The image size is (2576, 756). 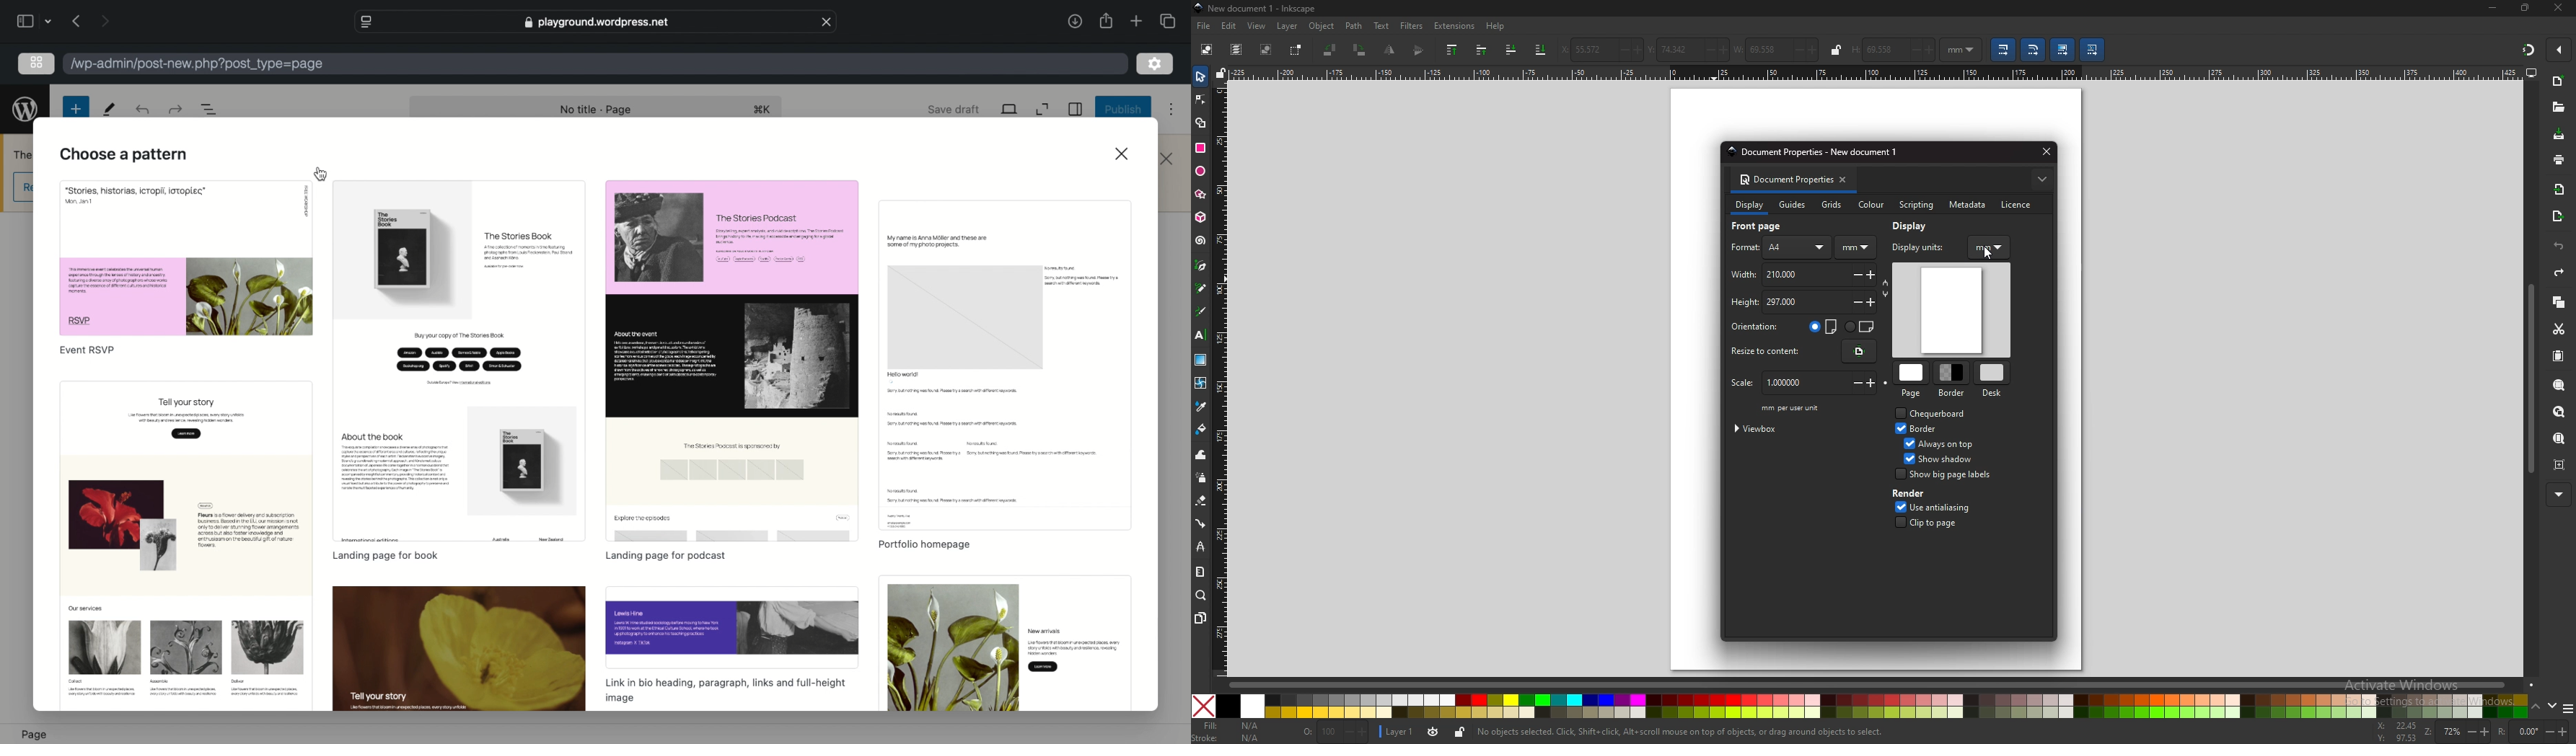 What do you see at coordinates (1201, 265) in the screenshot?
I see `pen` at bounding box center [1201, 265].